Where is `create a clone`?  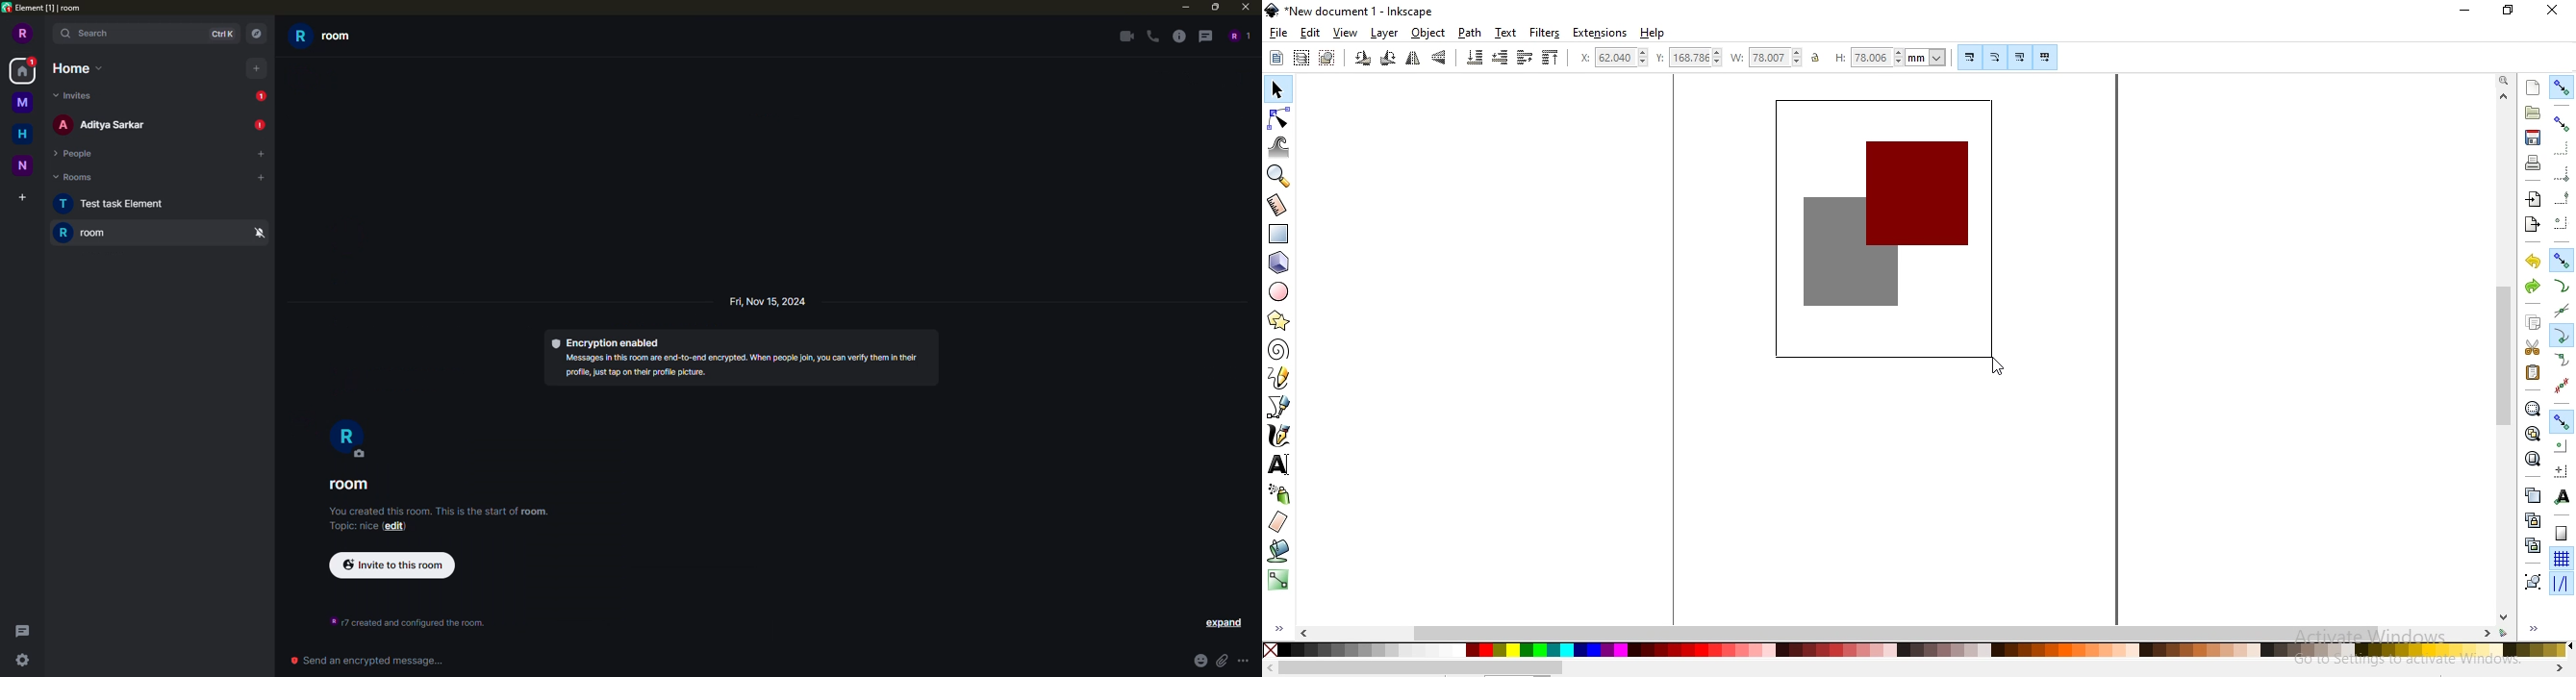 create a clone is located at coordinates (2532, 520).